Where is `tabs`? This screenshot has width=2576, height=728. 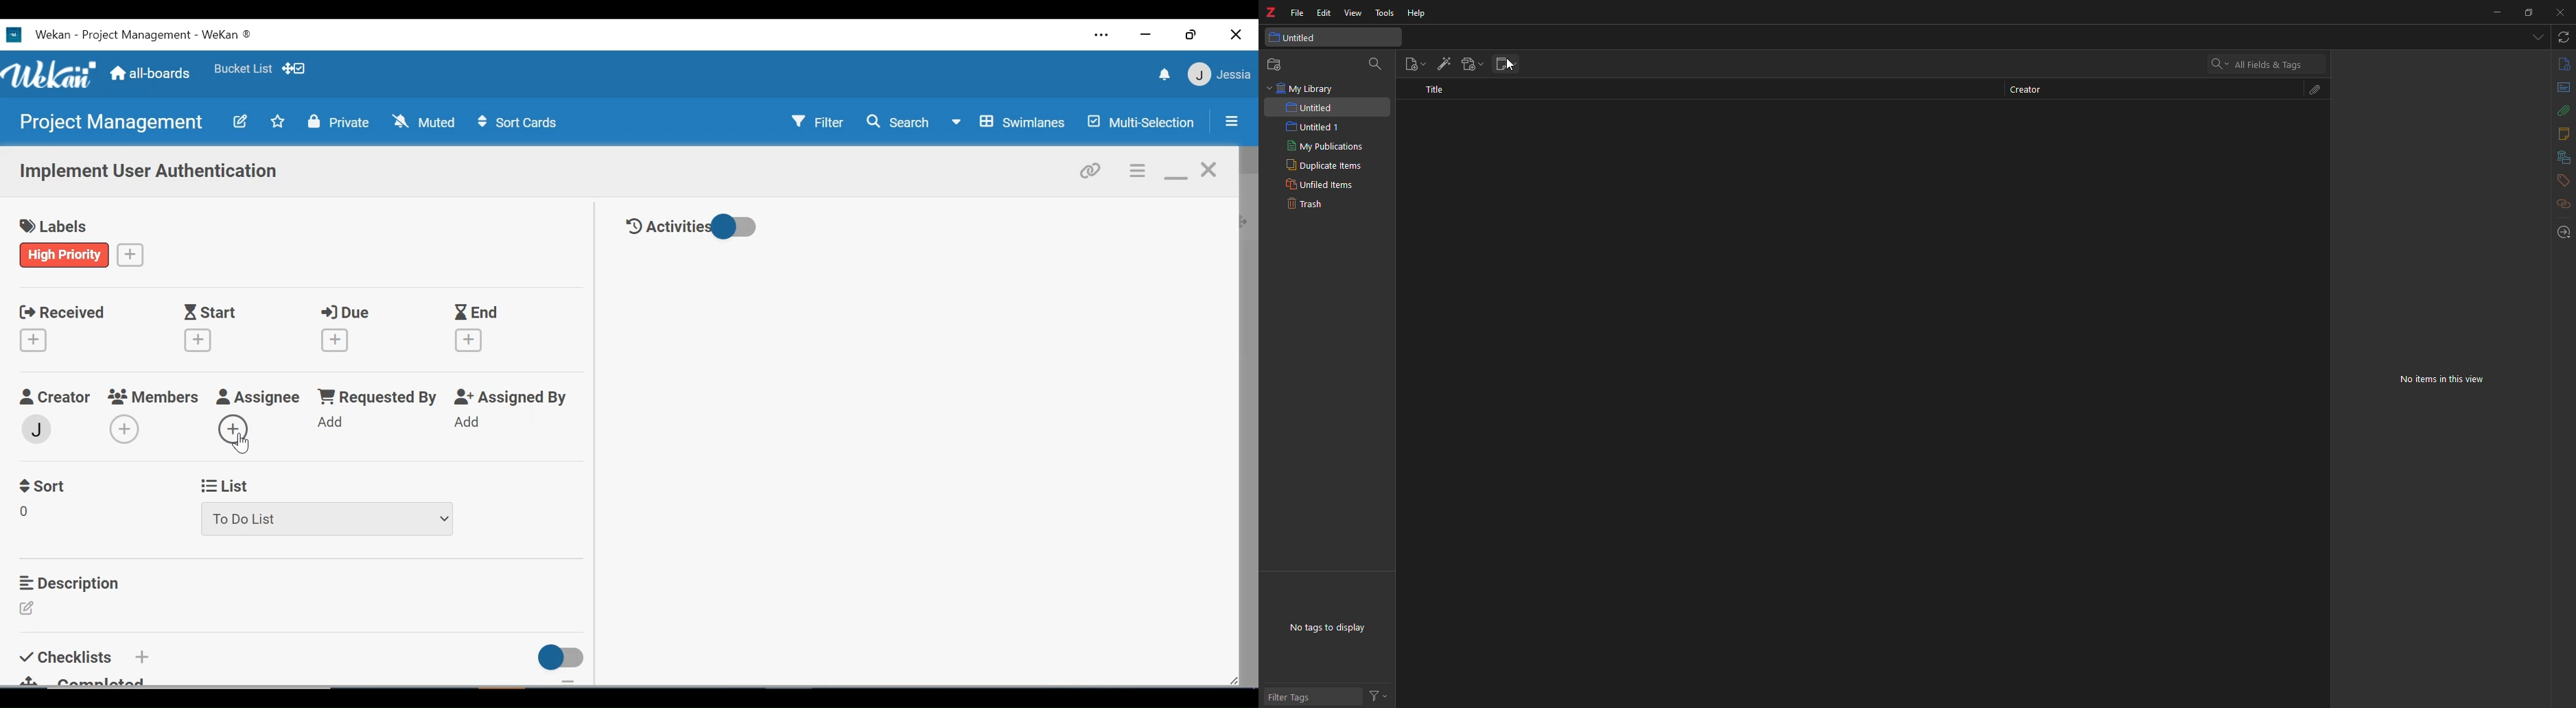
tabs is located at coordinates (2539, 37).